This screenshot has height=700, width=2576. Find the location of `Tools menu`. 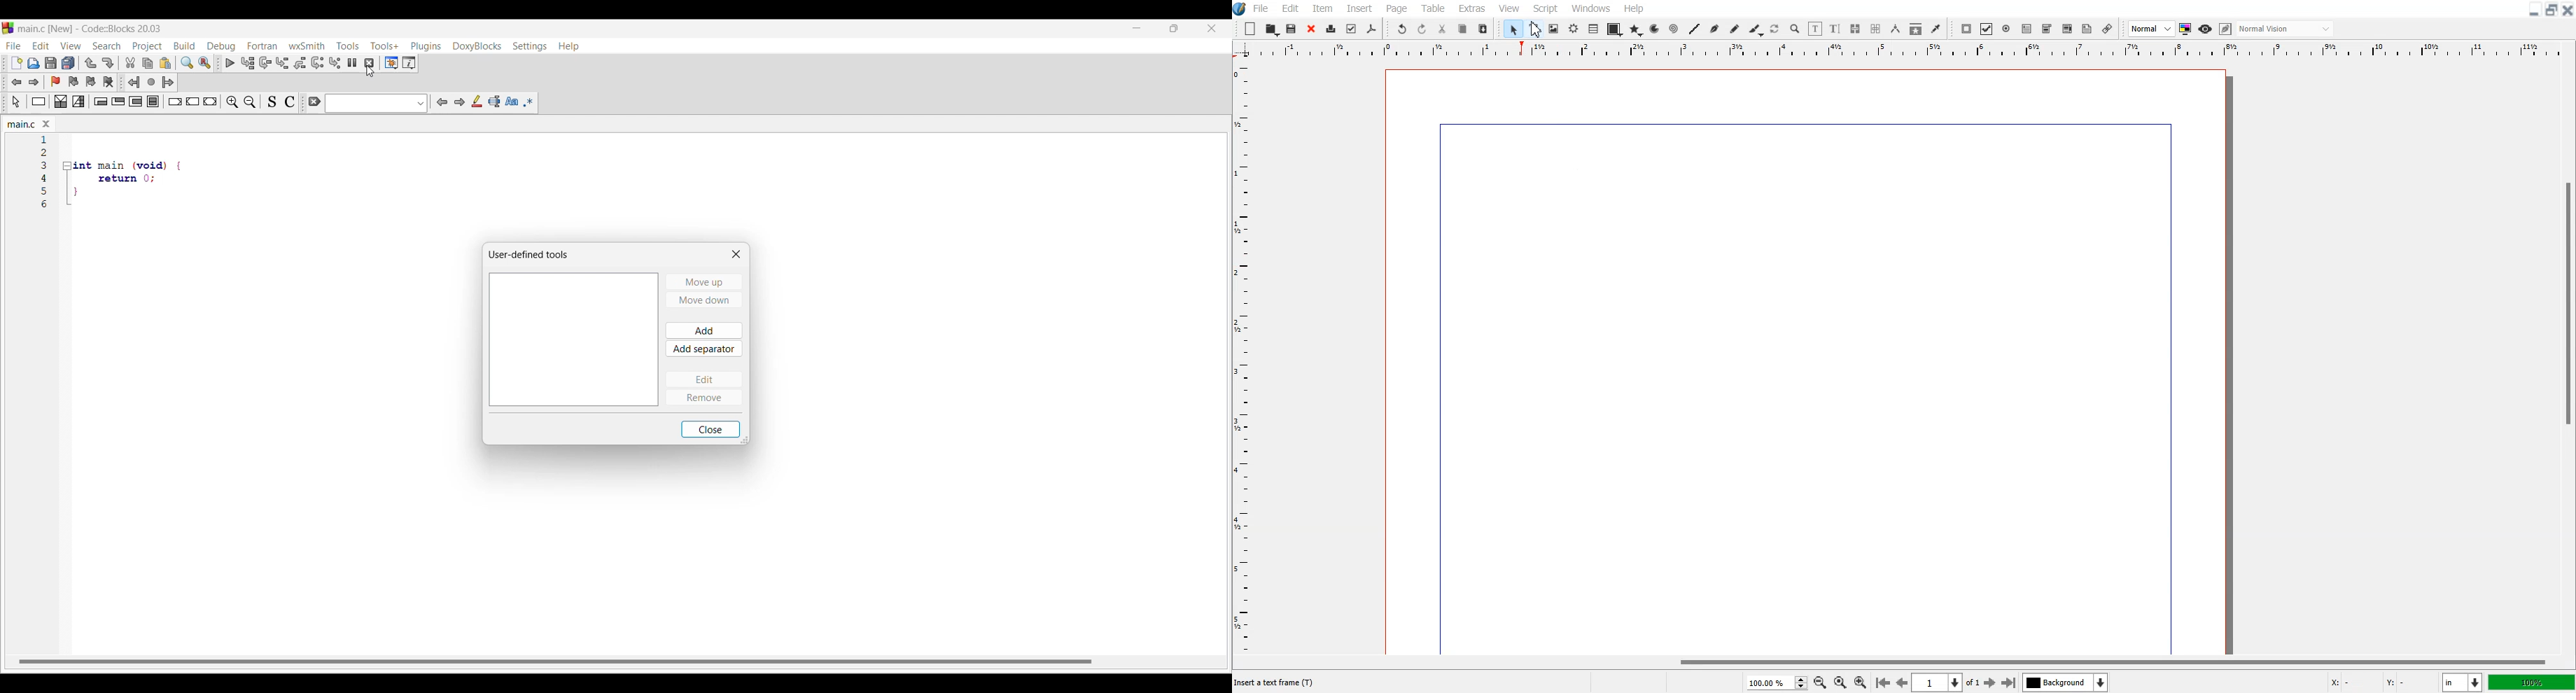

Tools menu is located at coordinates (348, 46).